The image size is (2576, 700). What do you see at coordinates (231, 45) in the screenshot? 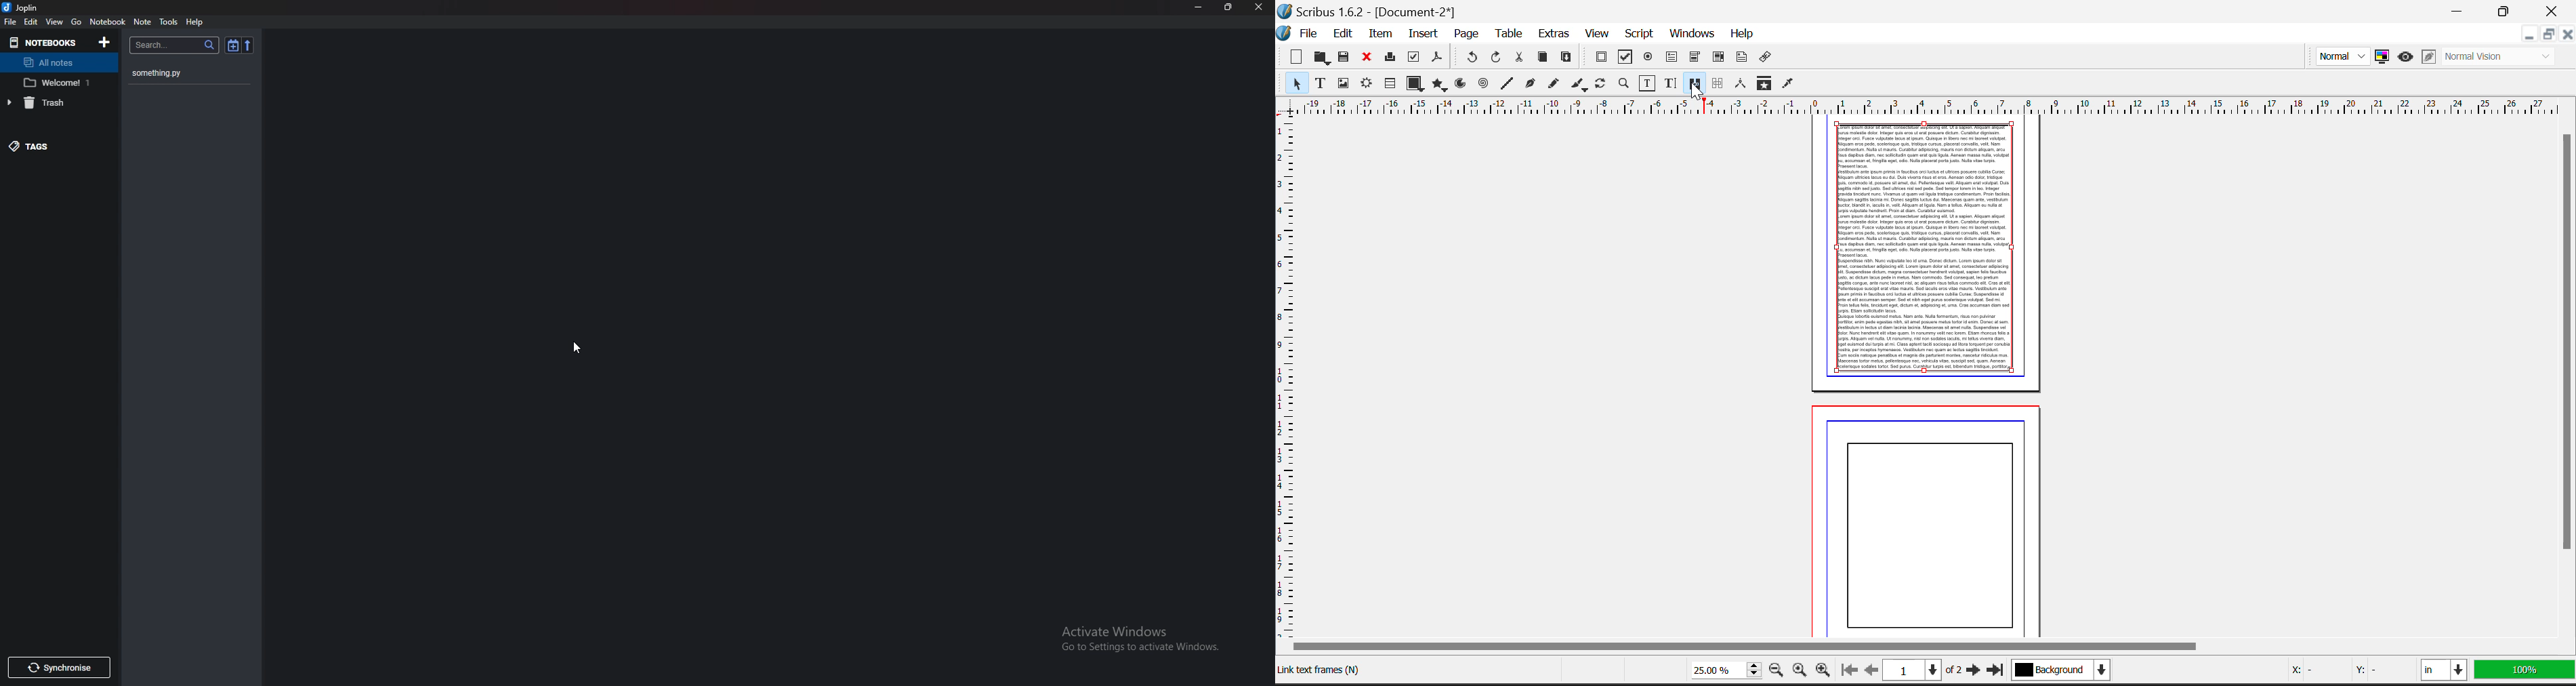
I see `Toggle sort order` at bounding box center [231, 45].